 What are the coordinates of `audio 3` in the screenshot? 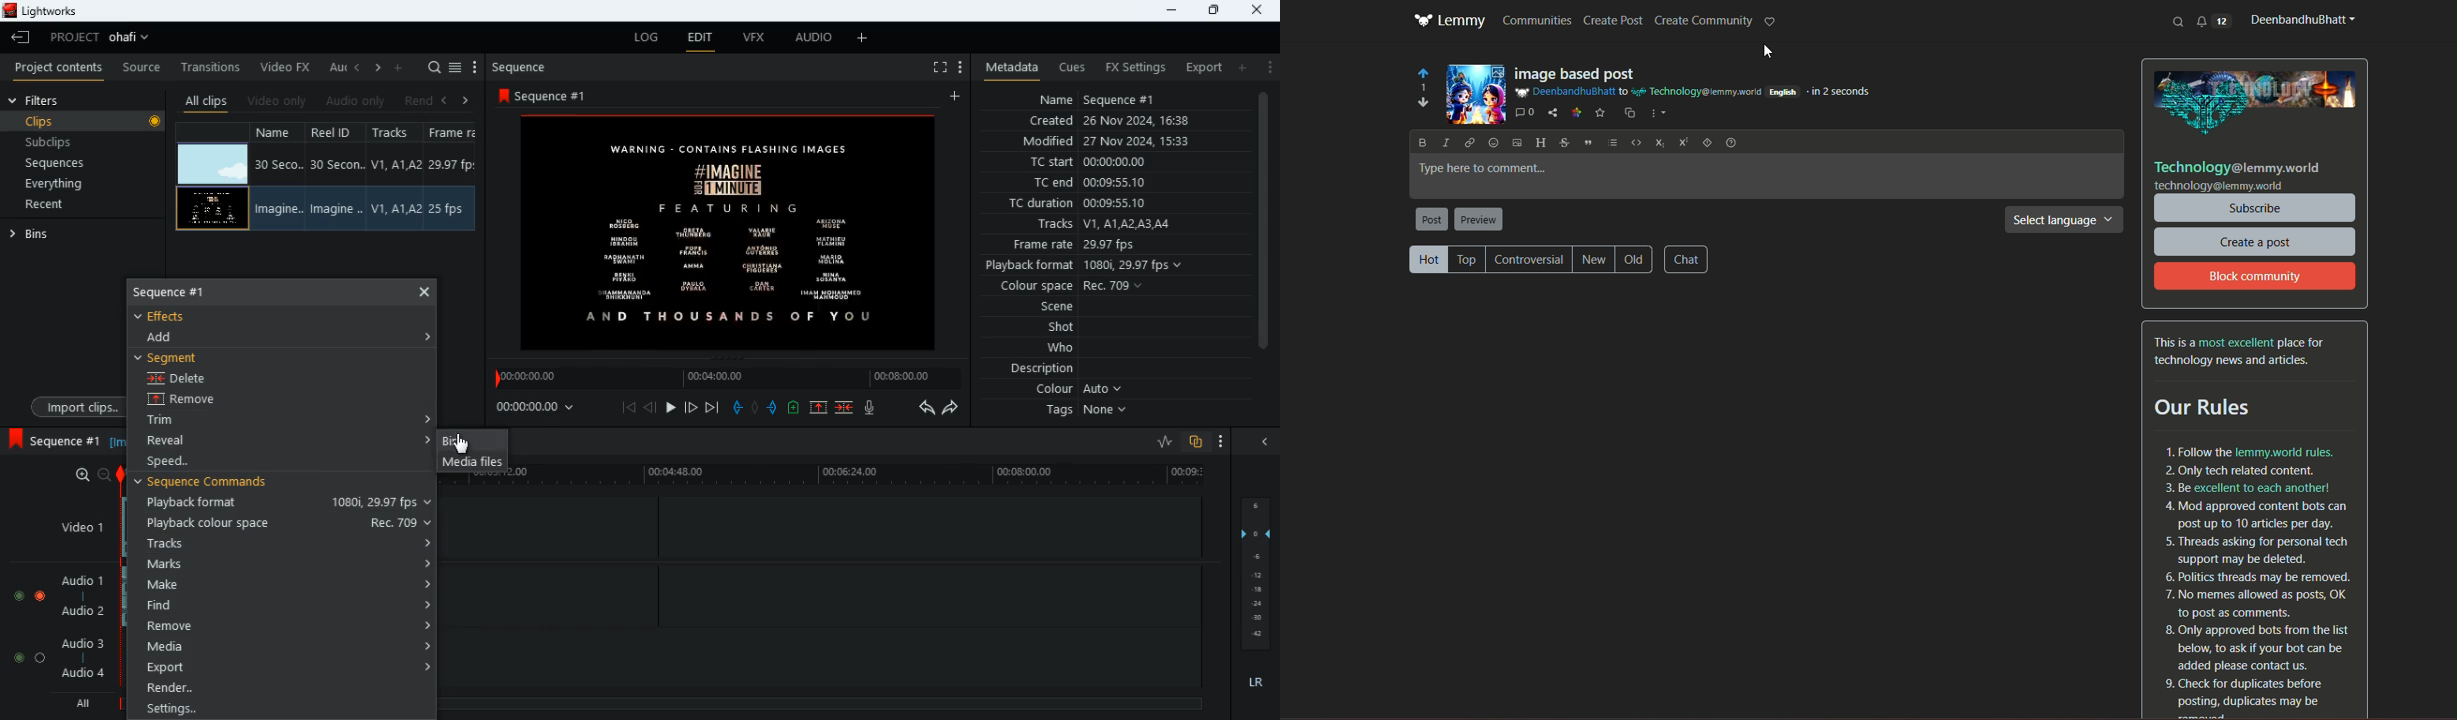 It's located at (84, 644).